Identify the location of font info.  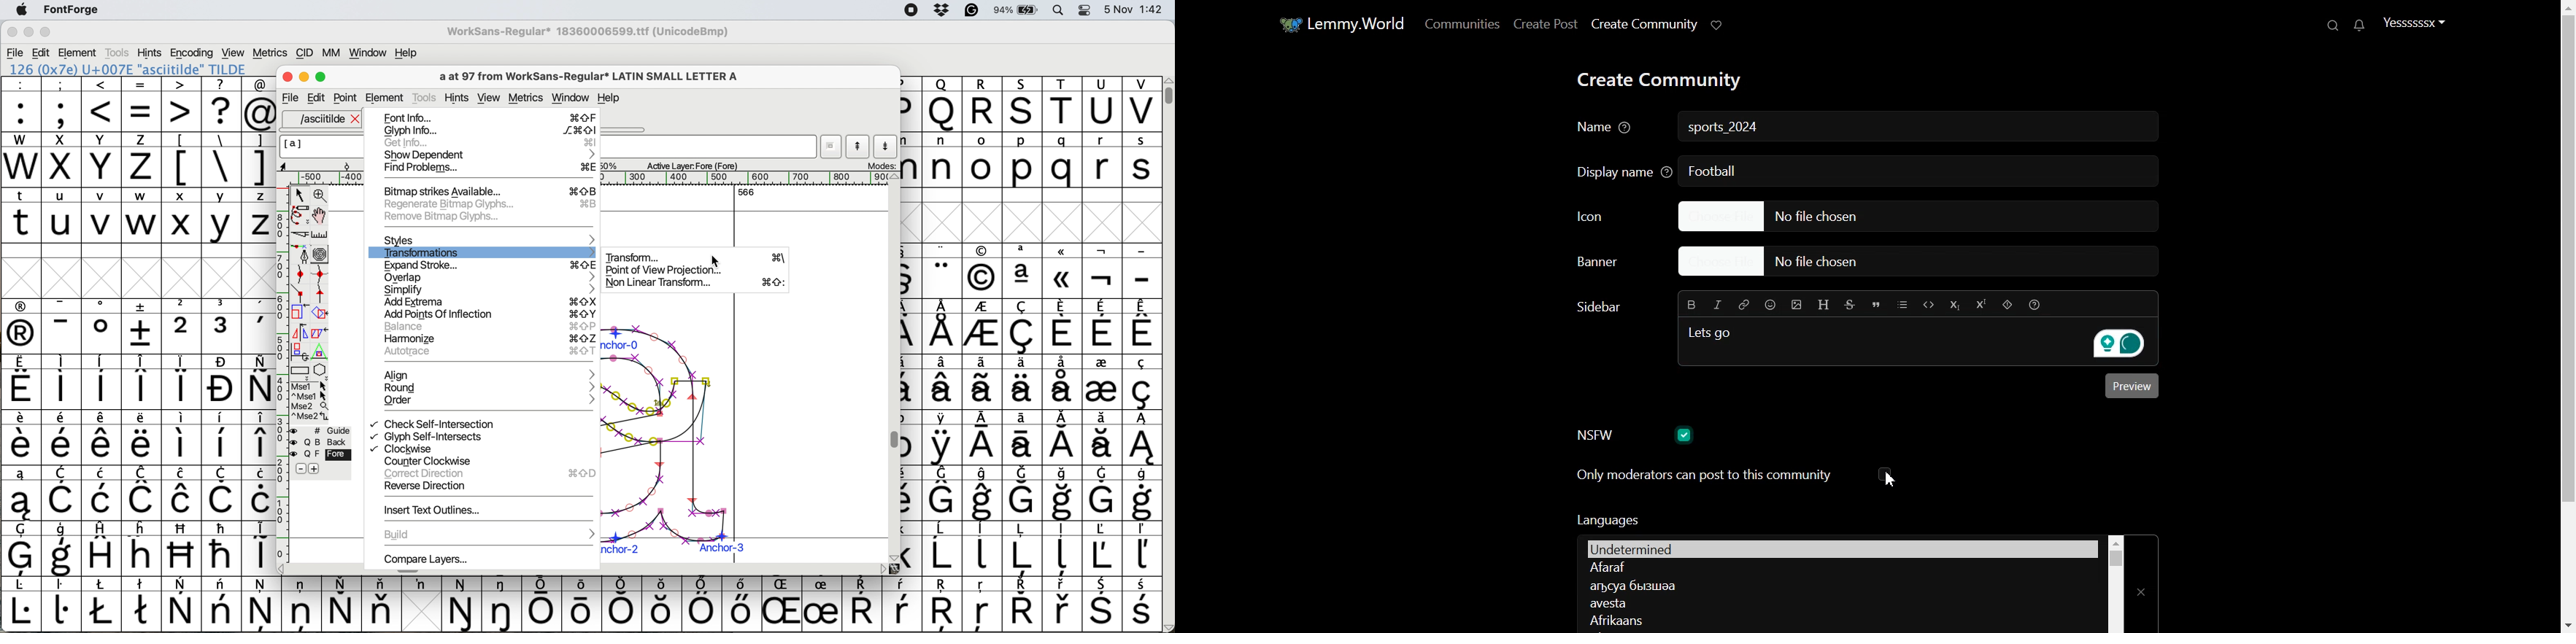
(490, 117).